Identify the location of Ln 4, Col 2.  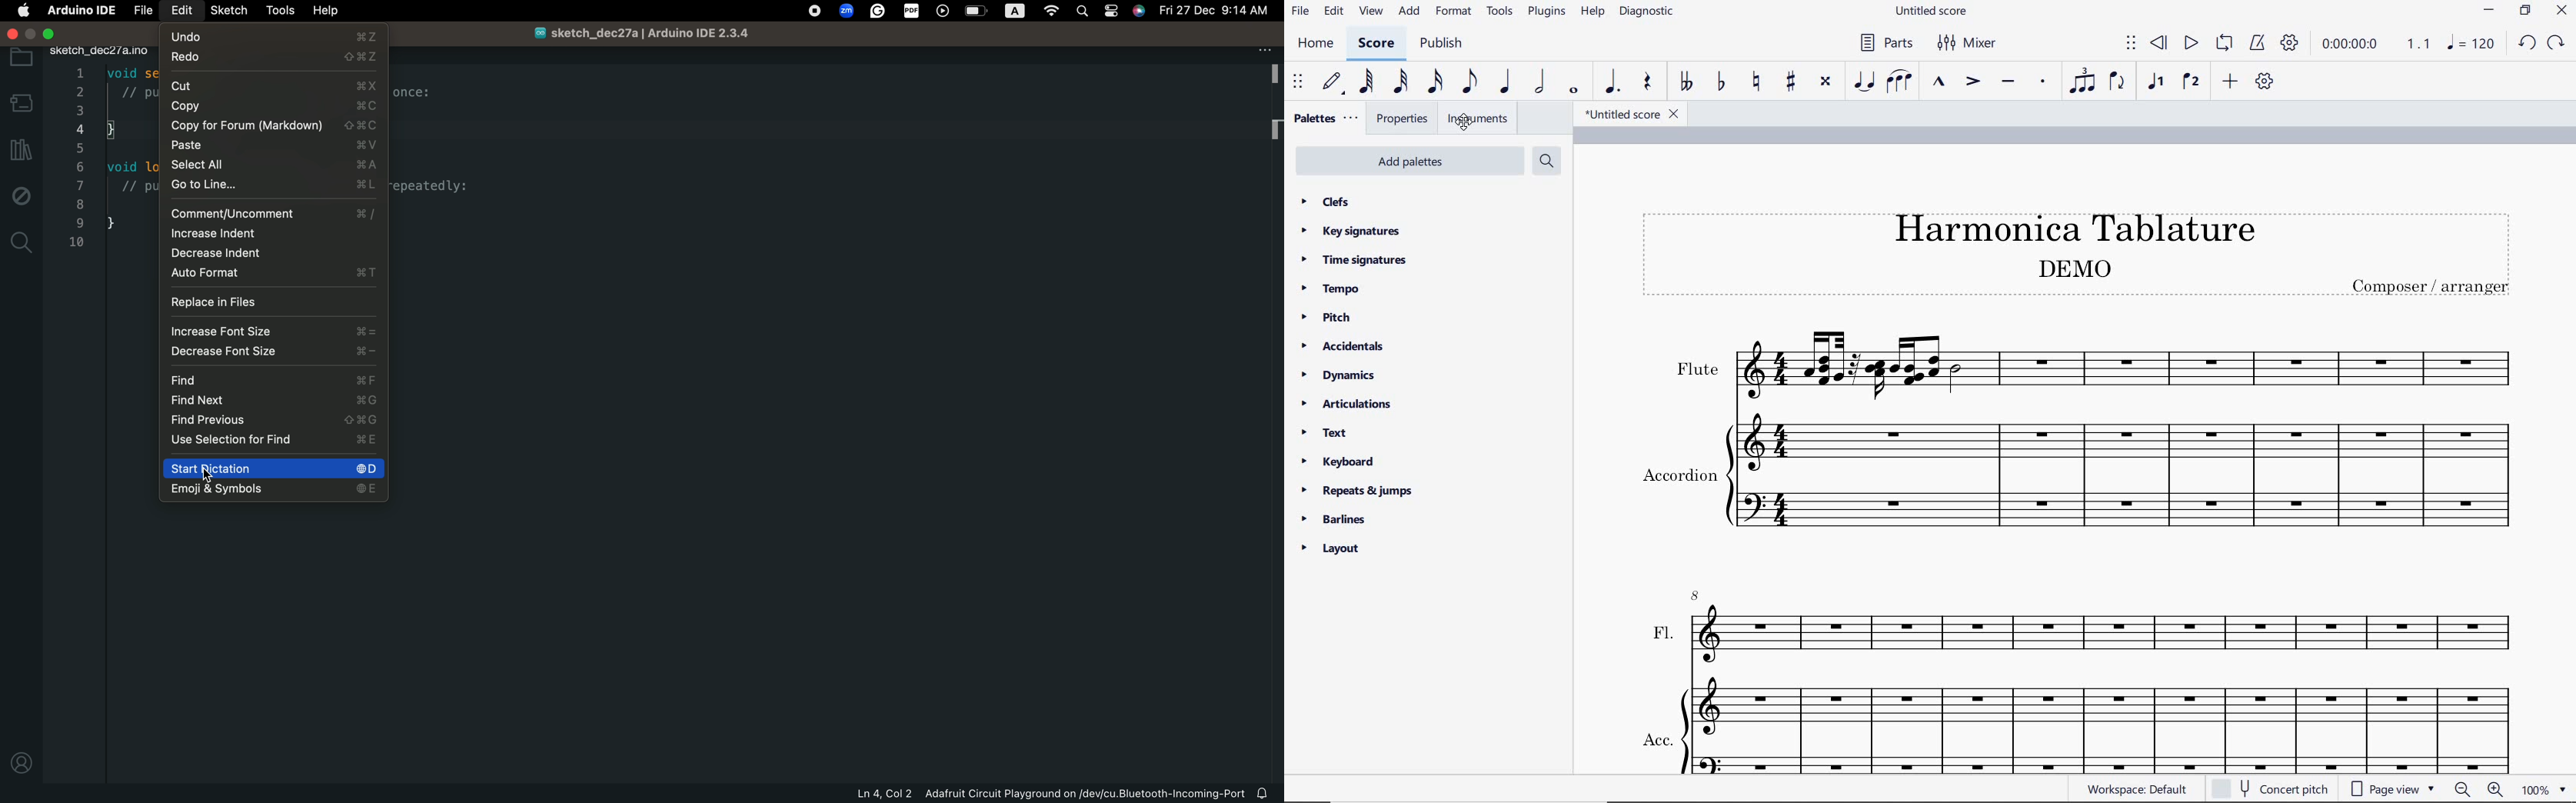
(883, 794).